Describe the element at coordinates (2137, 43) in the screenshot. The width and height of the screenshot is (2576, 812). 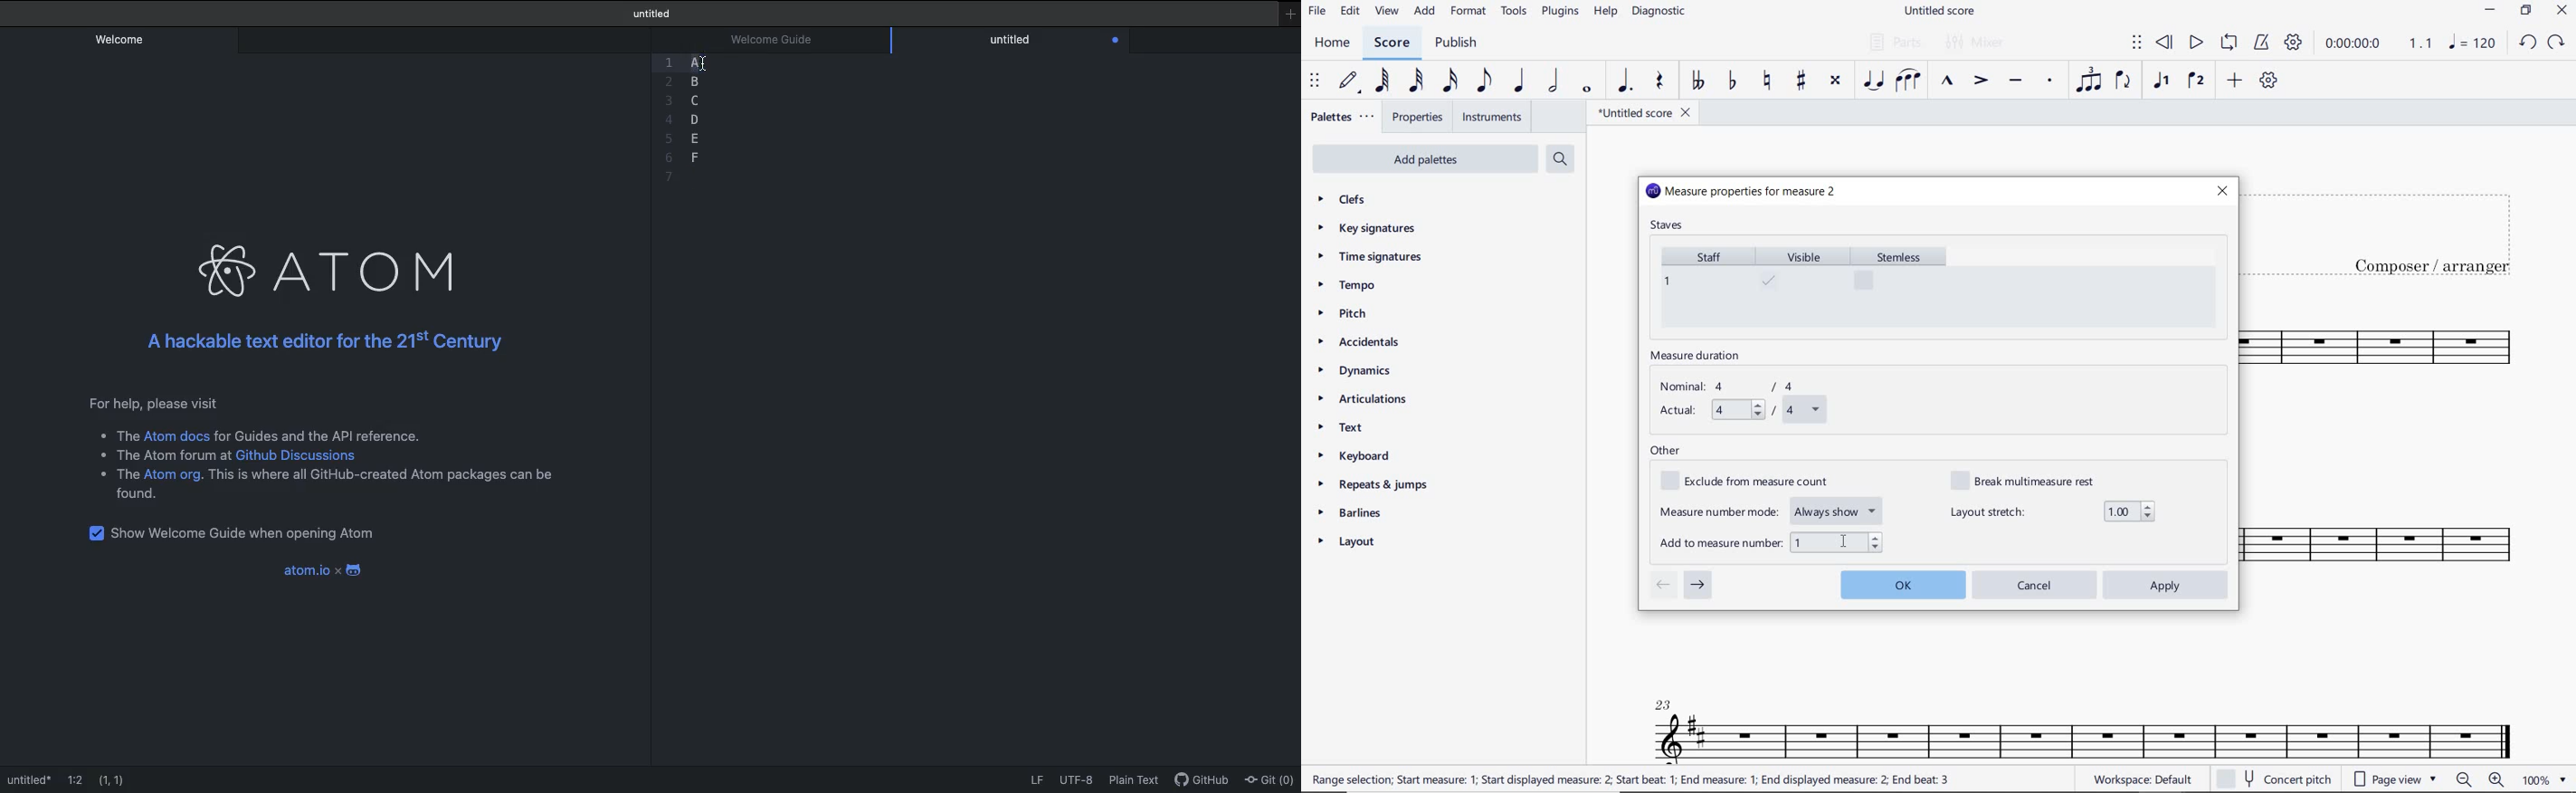
I see `SELECT TO MOVE` at that location.